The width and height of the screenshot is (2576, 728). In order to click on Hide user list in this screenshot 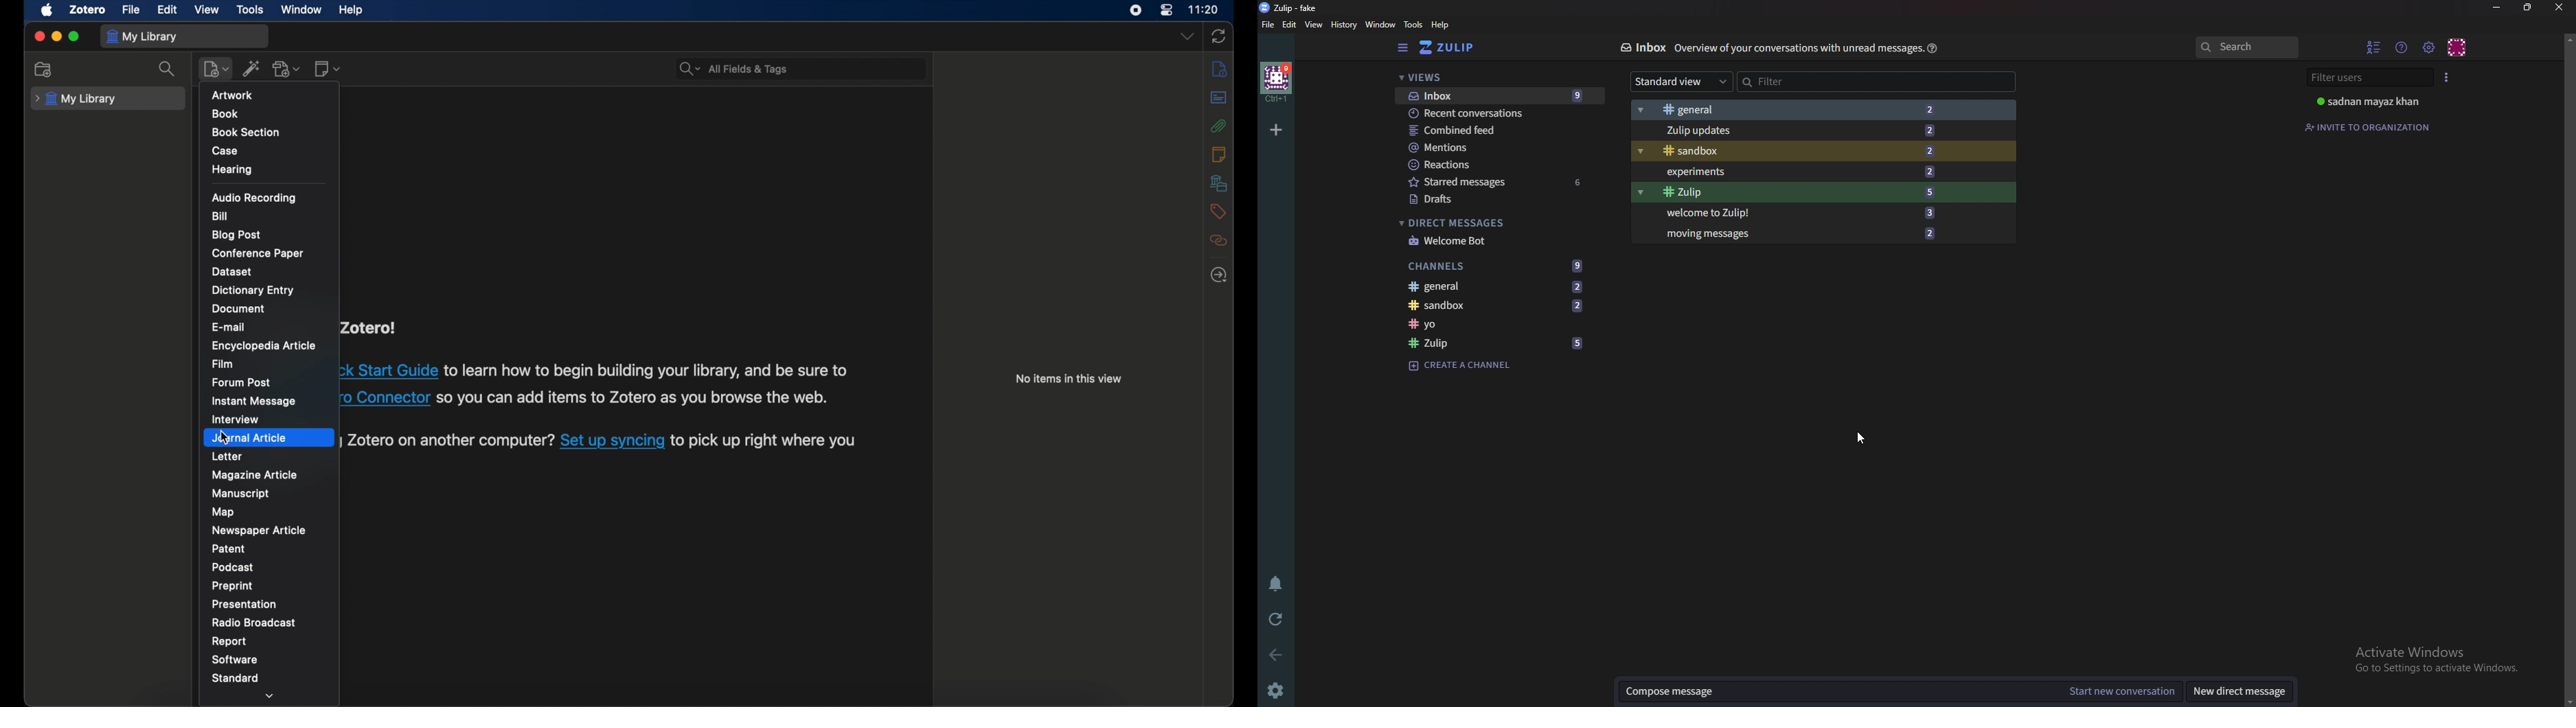, I will do `click(2374, 46)`.